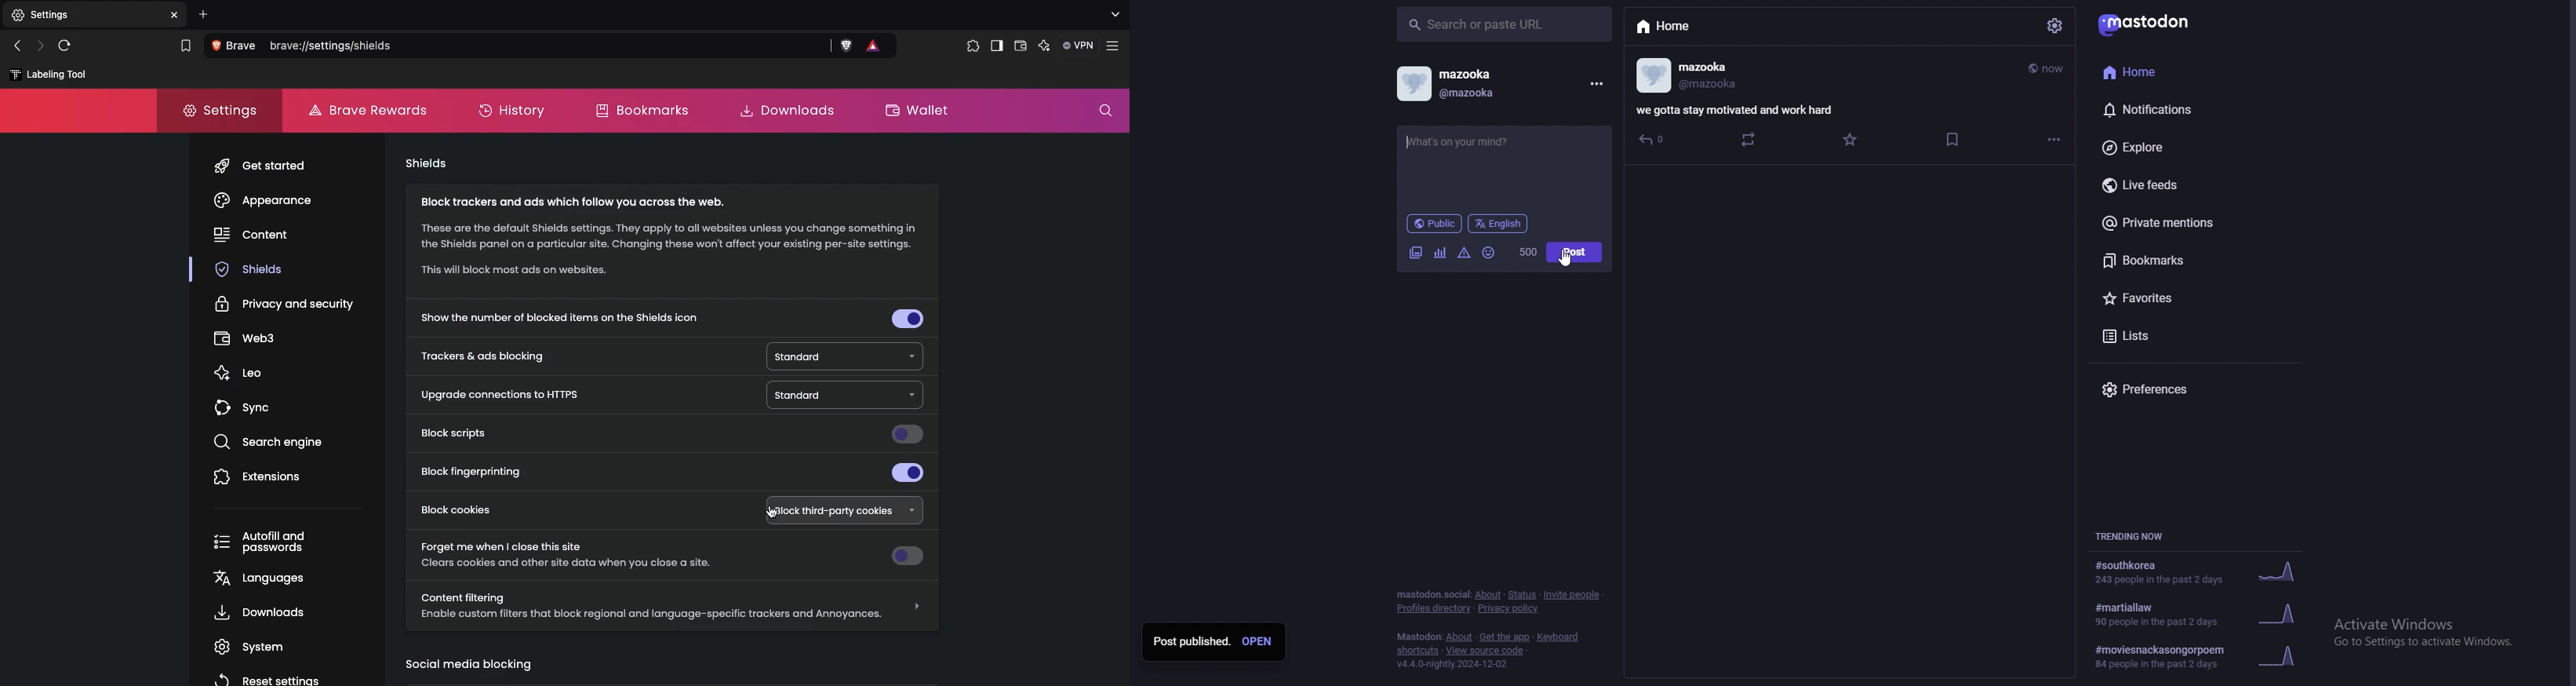  What do you see at coordinates (1710, 87) in the screenshot?
I see `@mazooka` at bounding box center [1710, 87].